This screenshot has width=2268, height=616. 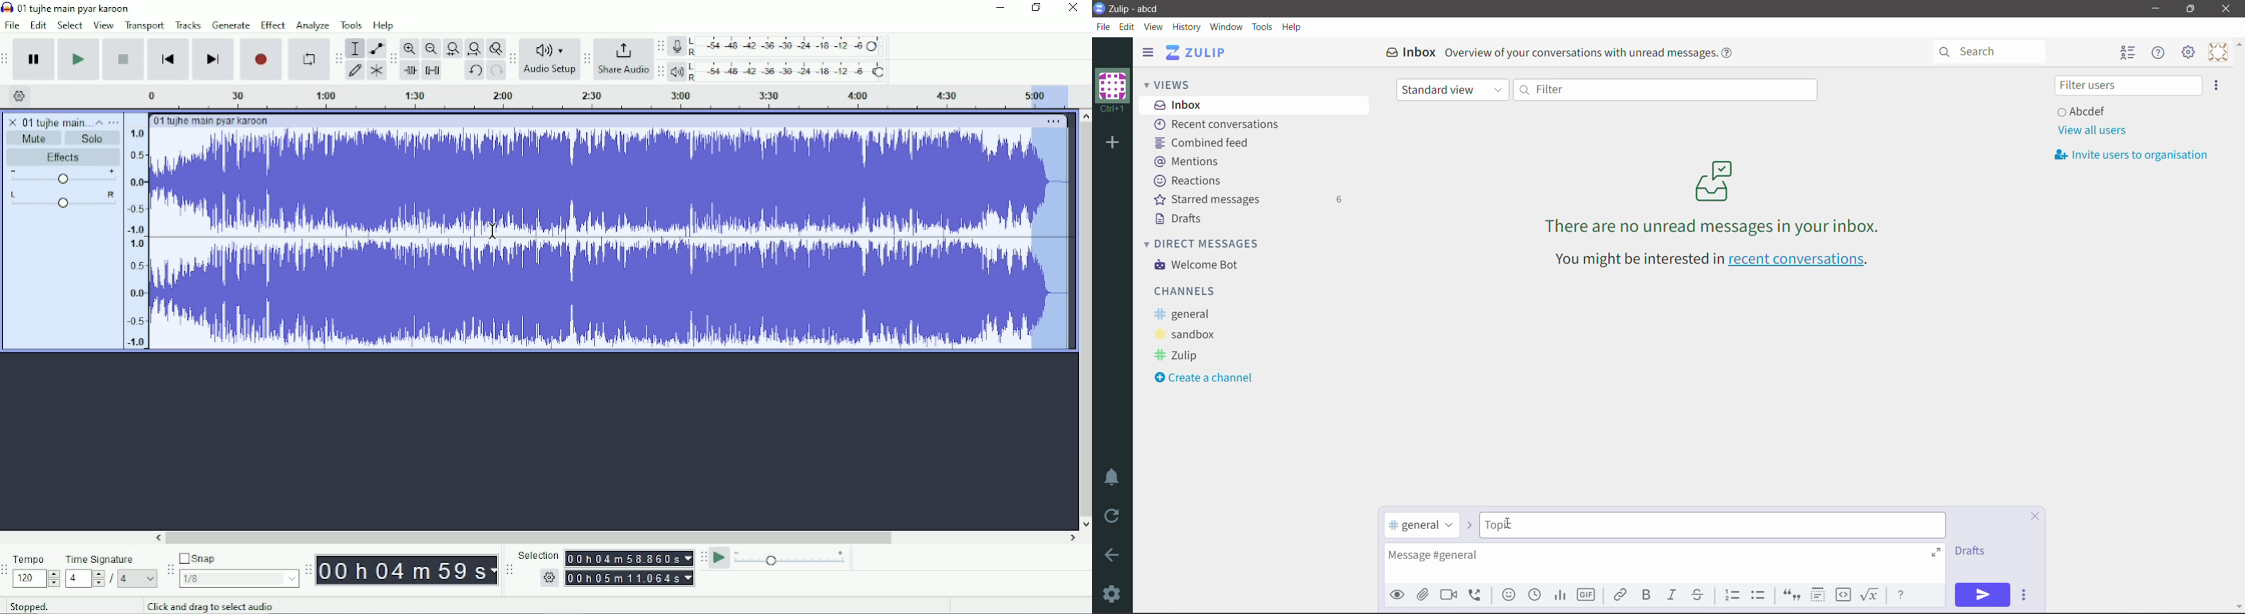 What do you see at coordinates (2157, 8) in the screenshot?
I see `Minimize` at bounding box center [2157, 8].